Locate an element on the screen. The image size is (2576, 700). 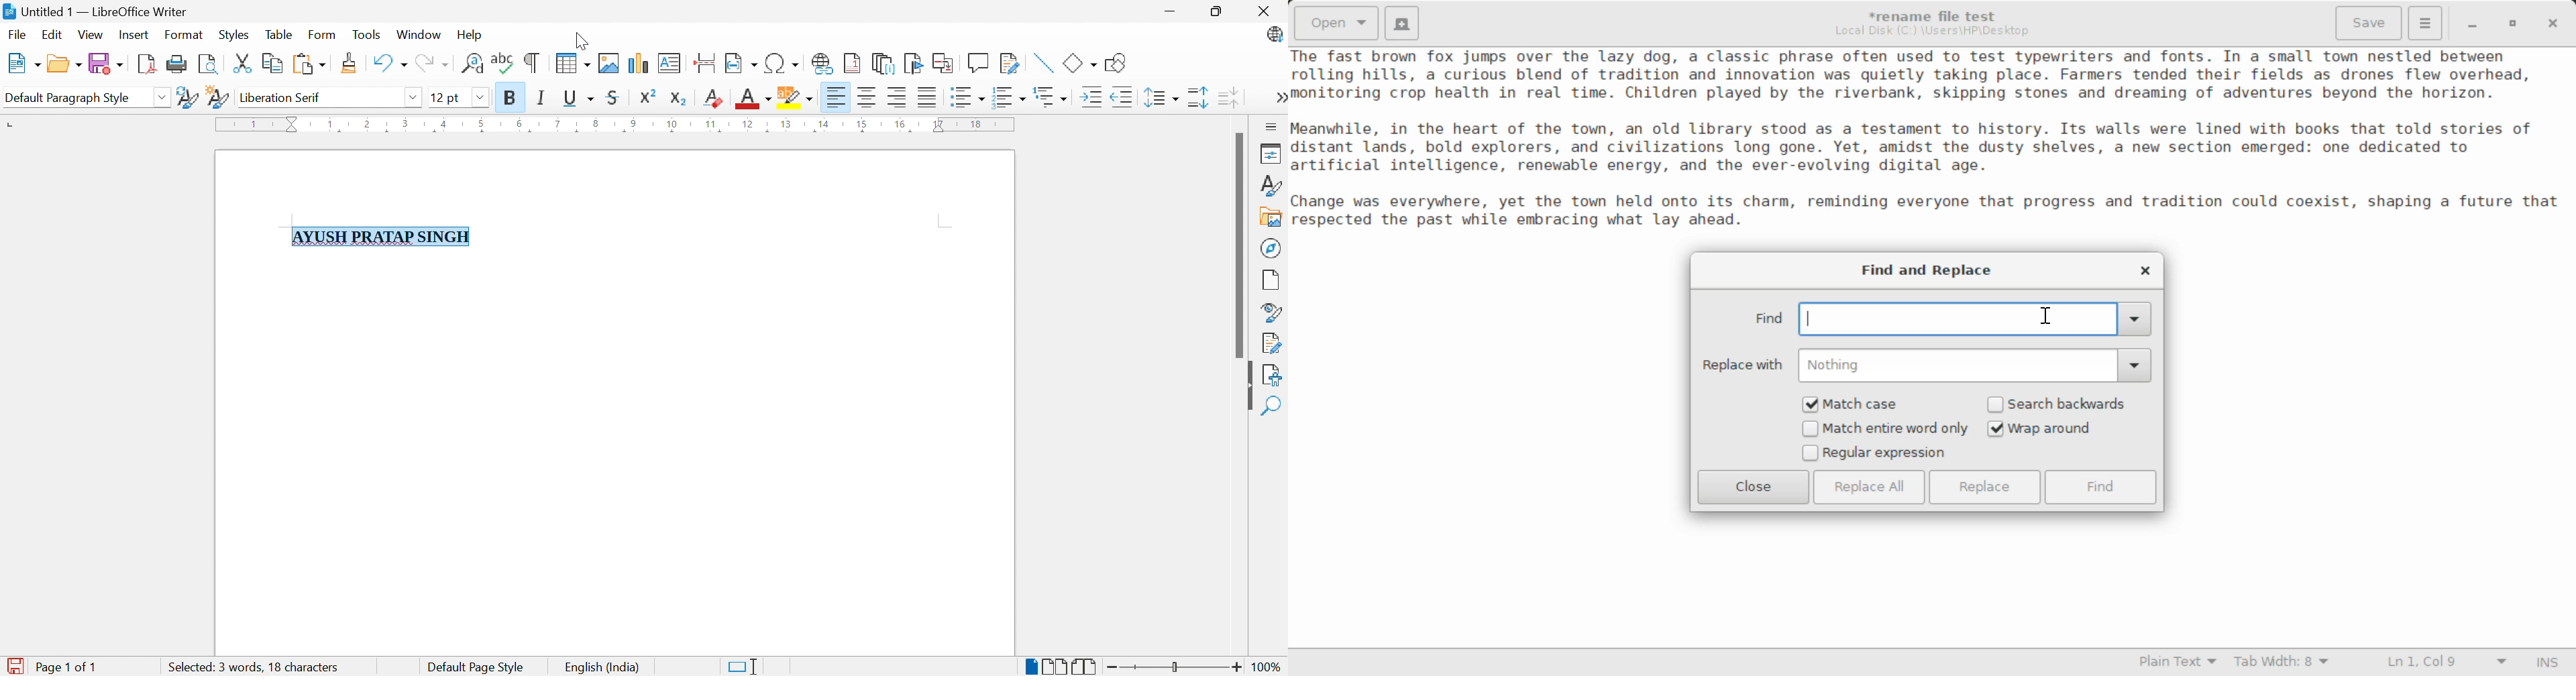
Decrease Indent is located at coordinates (1124, 97).